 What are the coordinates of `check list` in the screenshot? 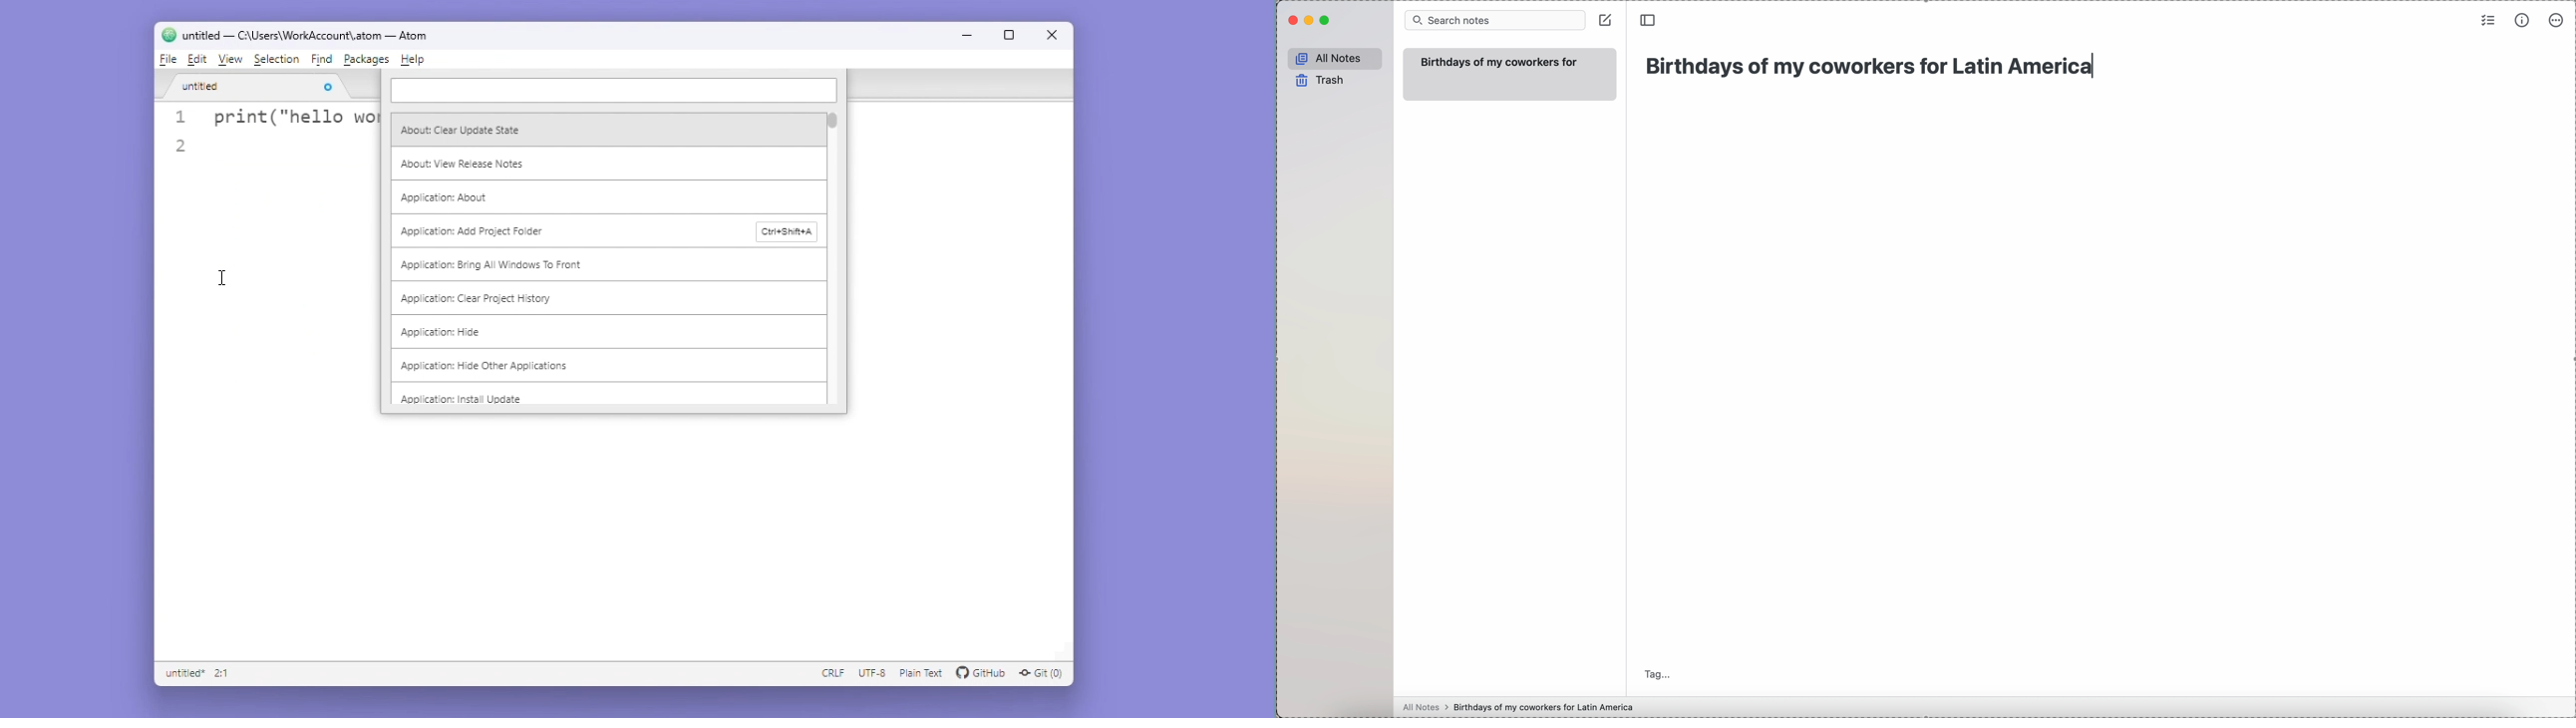 It's located at (2487, 19).